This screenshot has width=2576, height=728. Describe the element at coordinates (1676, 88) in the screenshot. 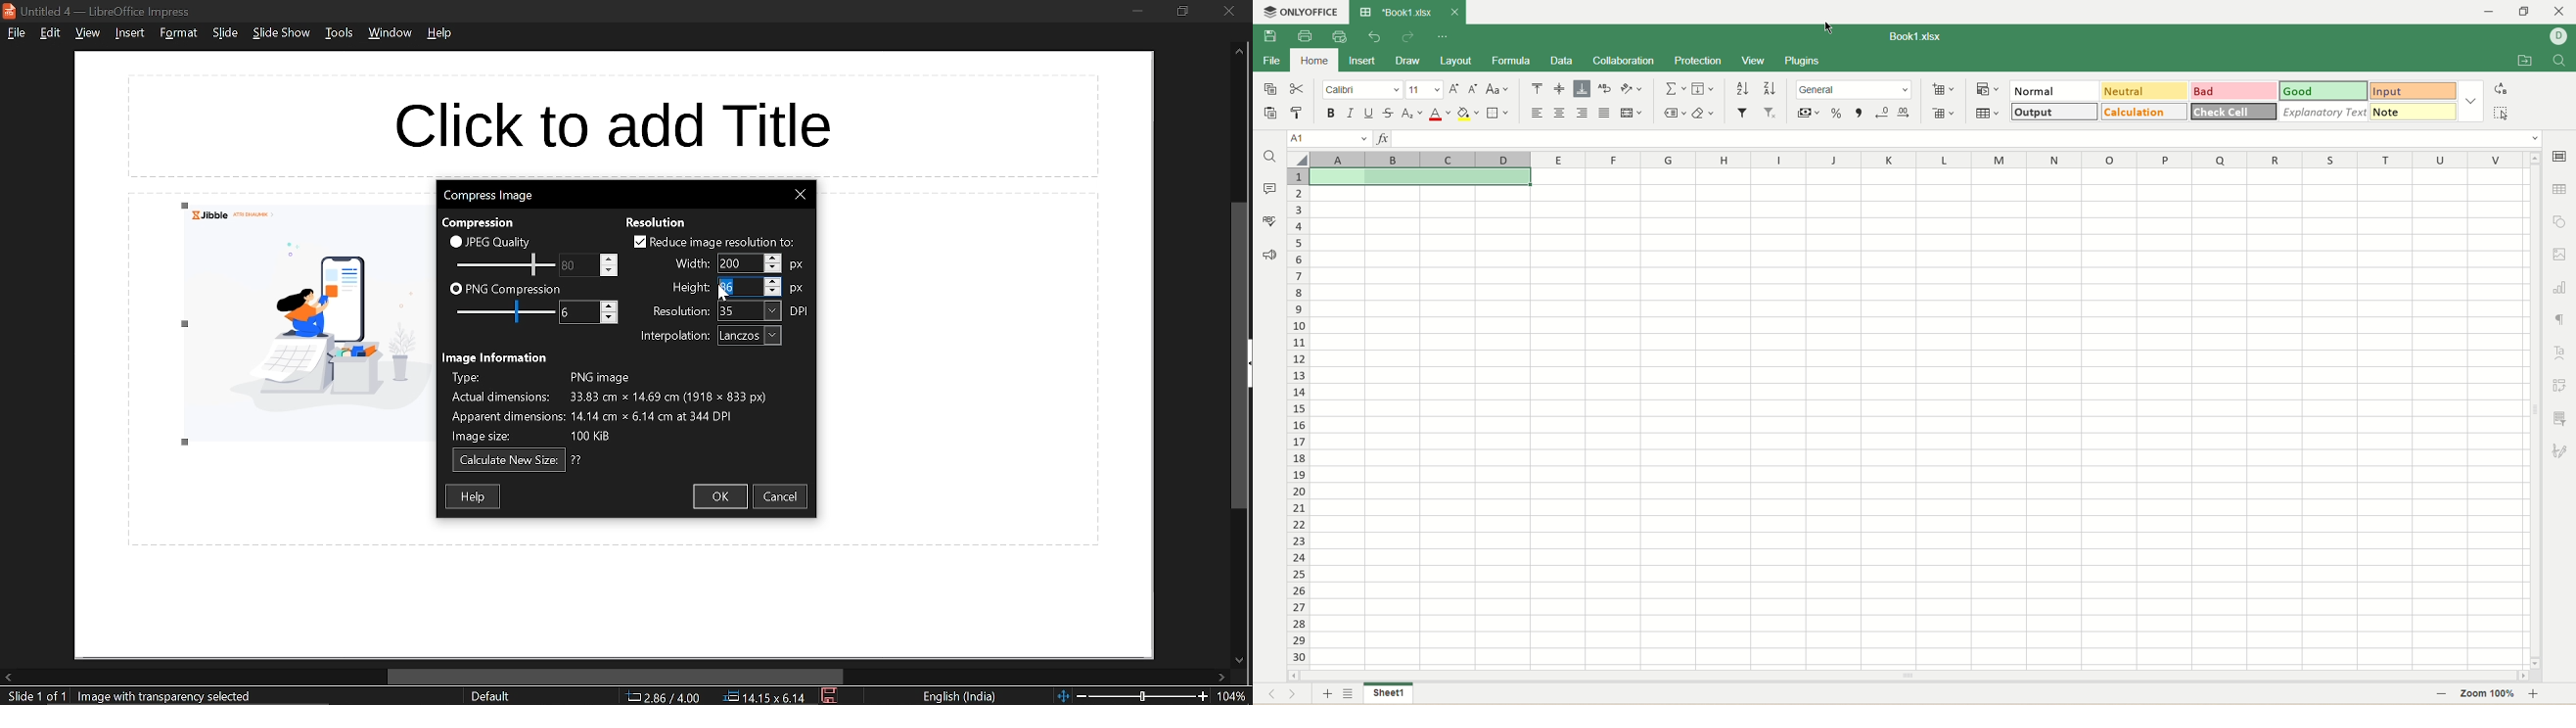

I see `summation` at that location.